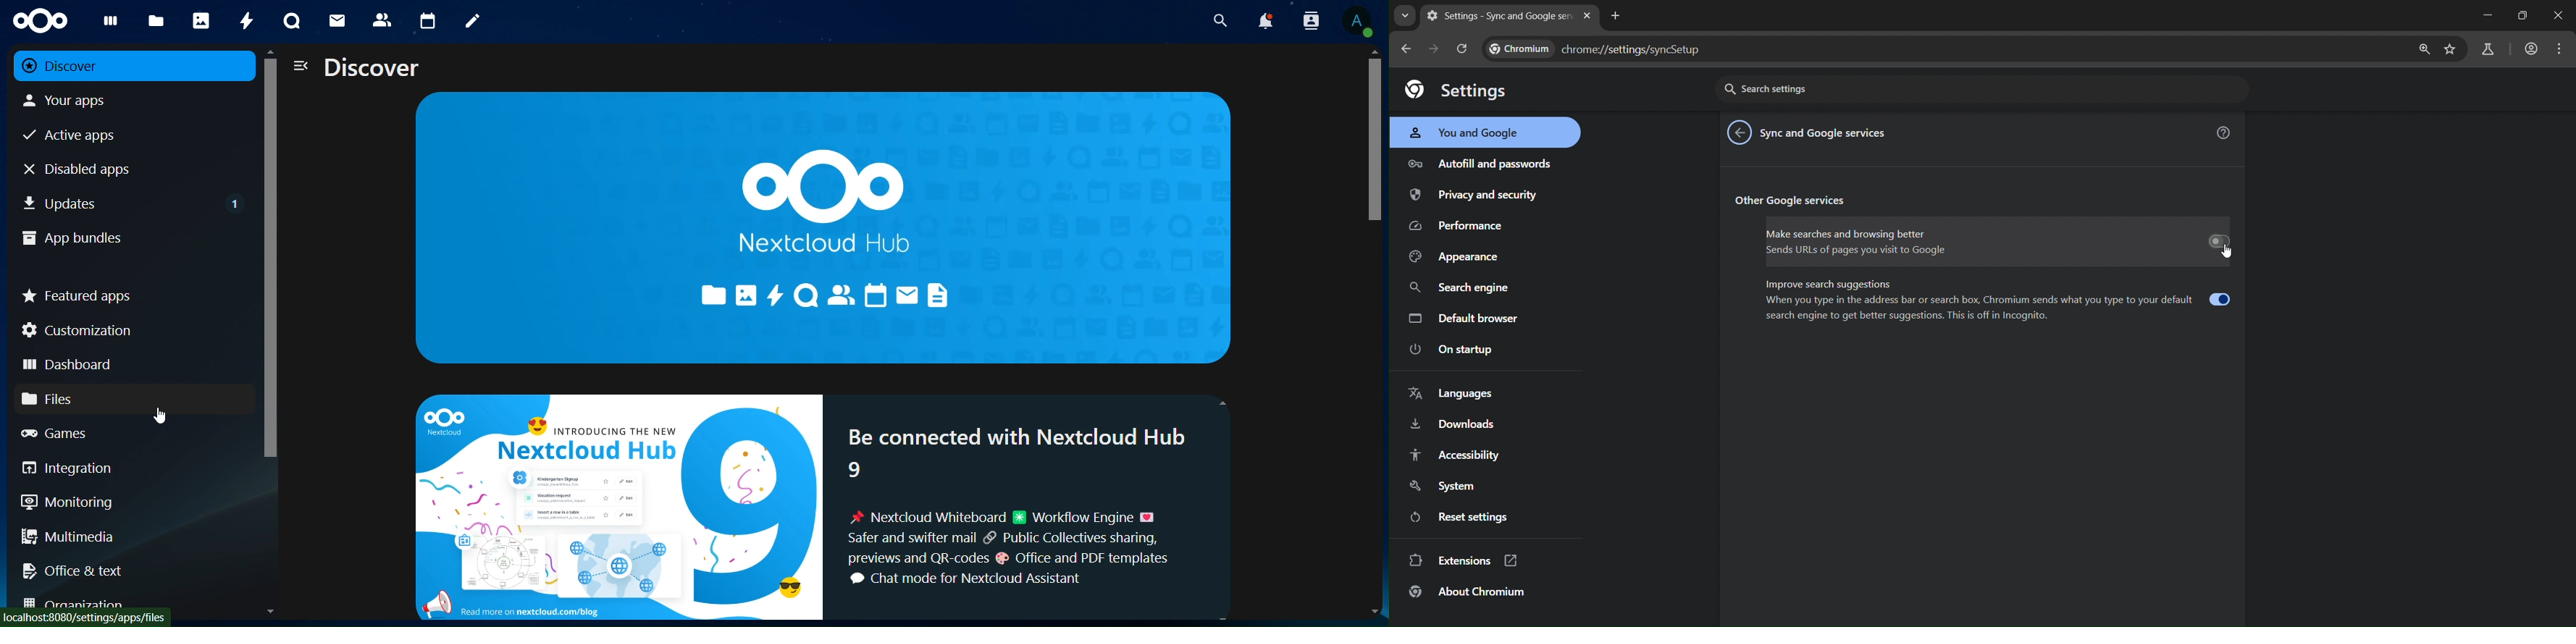 This screenshot has width=2576, height=644. What do you see at coordinates (2559, 49) in the screenshot?
I see `menu` at bounding box center [2559, 49].